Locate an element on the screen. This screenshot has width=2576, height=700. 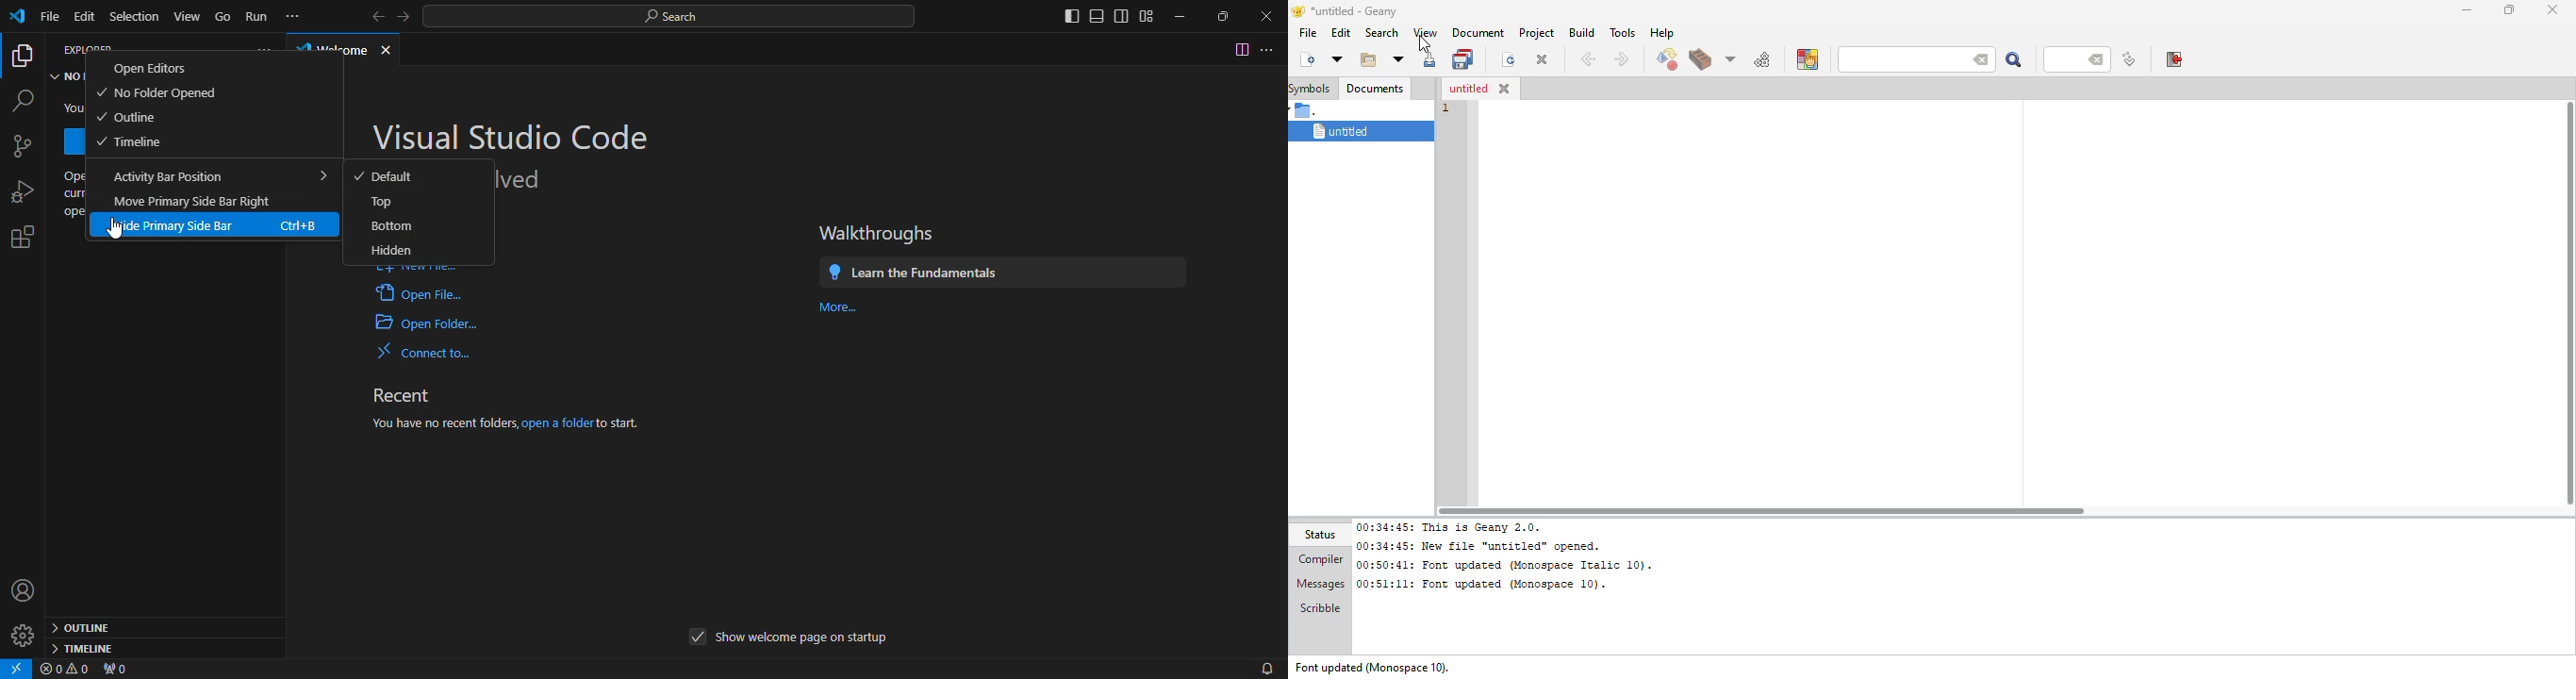
Open Editors is located at coordinates (151, 68).